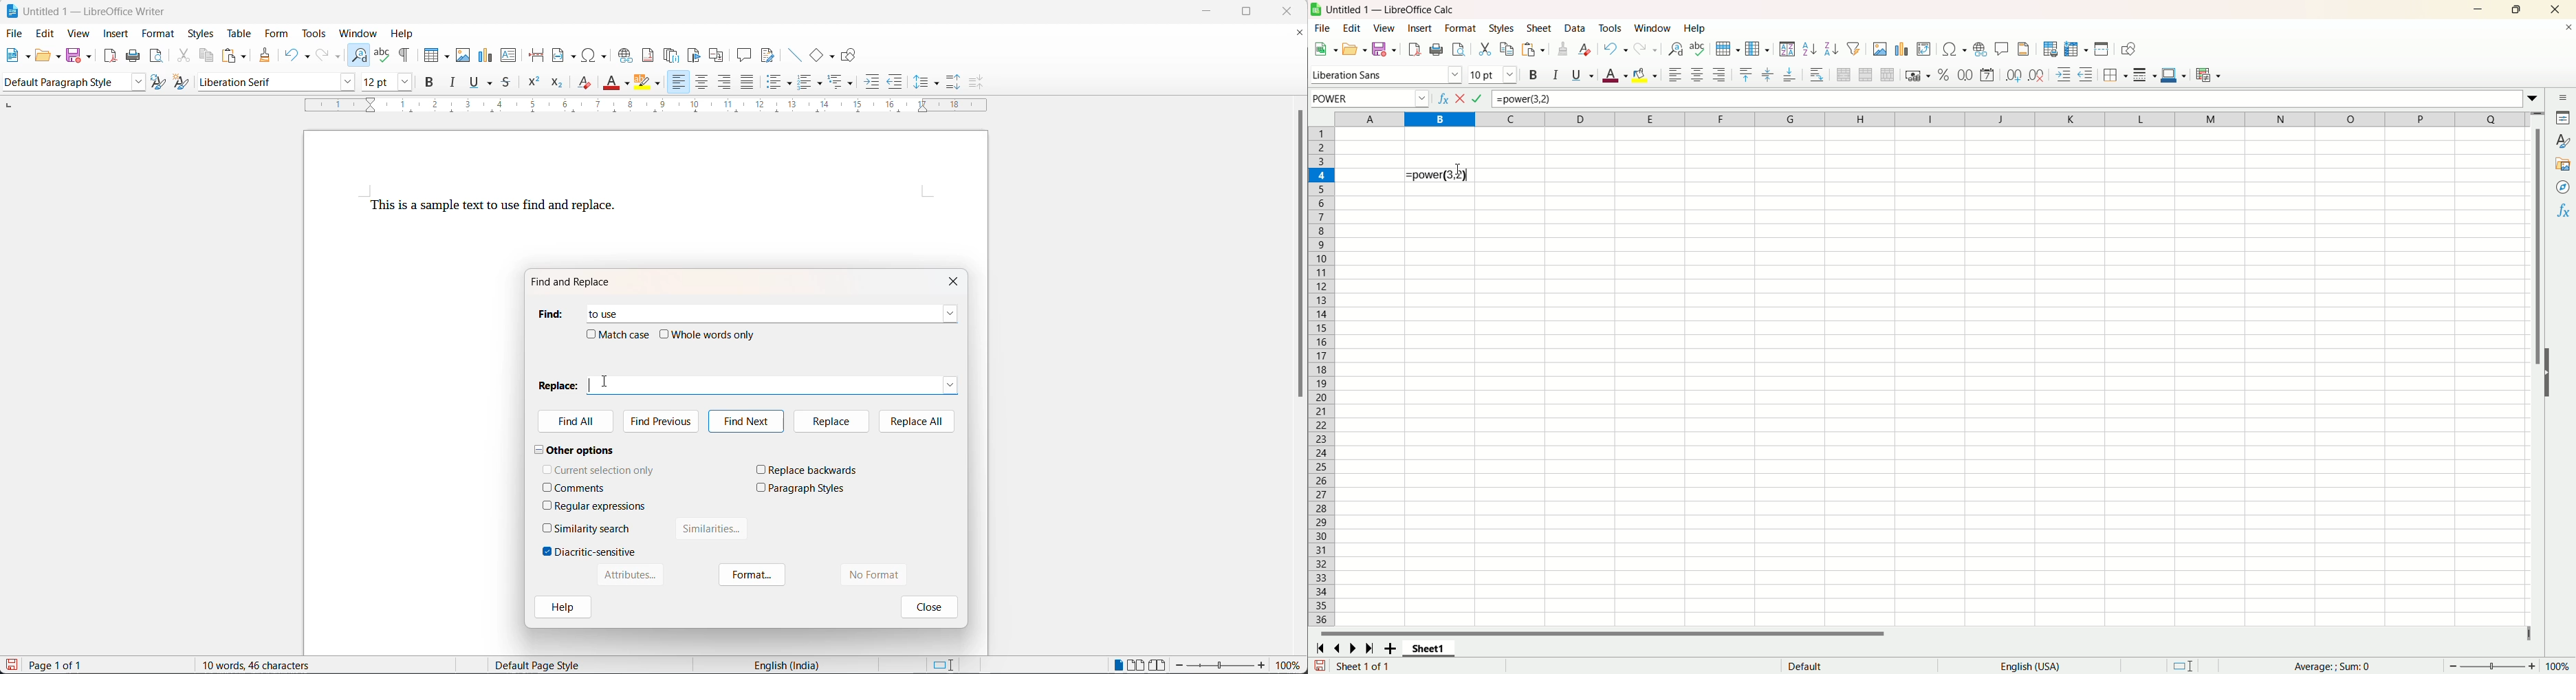 This screenshot has width=2576, height=700. What do you see at coordinates (665, 334) in the screenshot?
I see `checkbox` at bounding box center [665, 334].